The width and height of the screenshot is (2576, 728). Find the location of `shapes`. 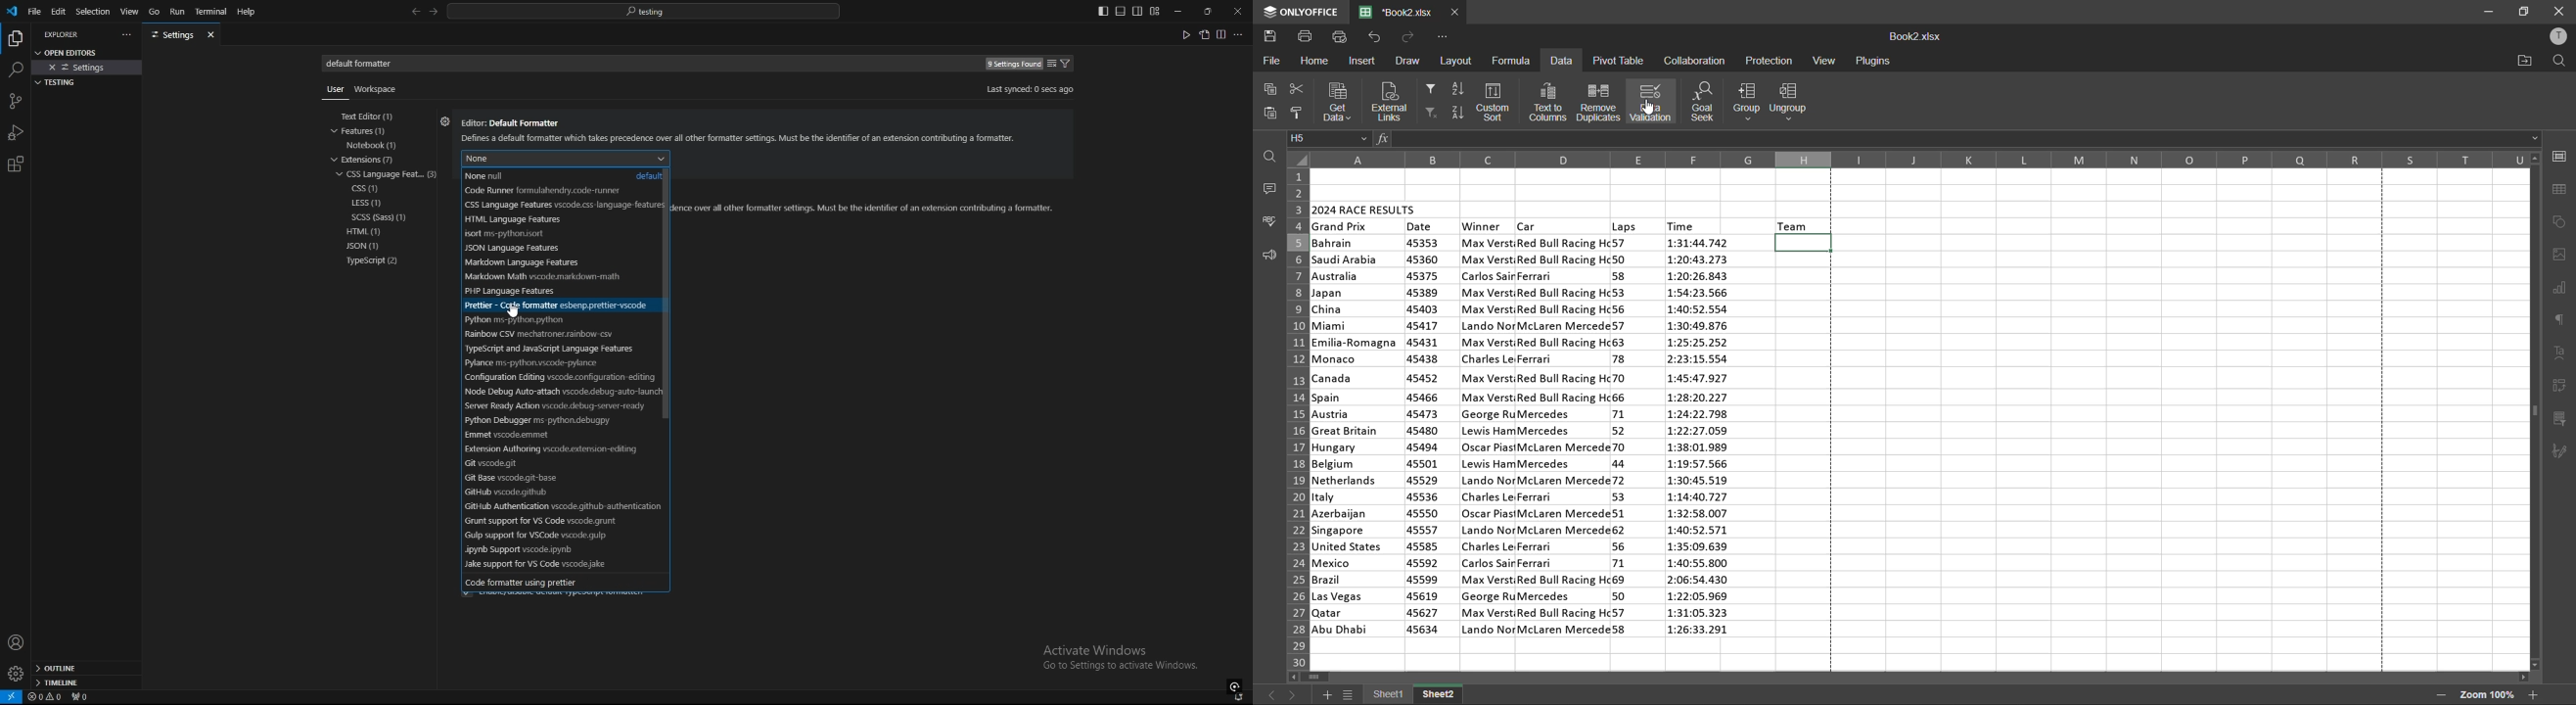

shapes is located at coordinates (2561, 223).